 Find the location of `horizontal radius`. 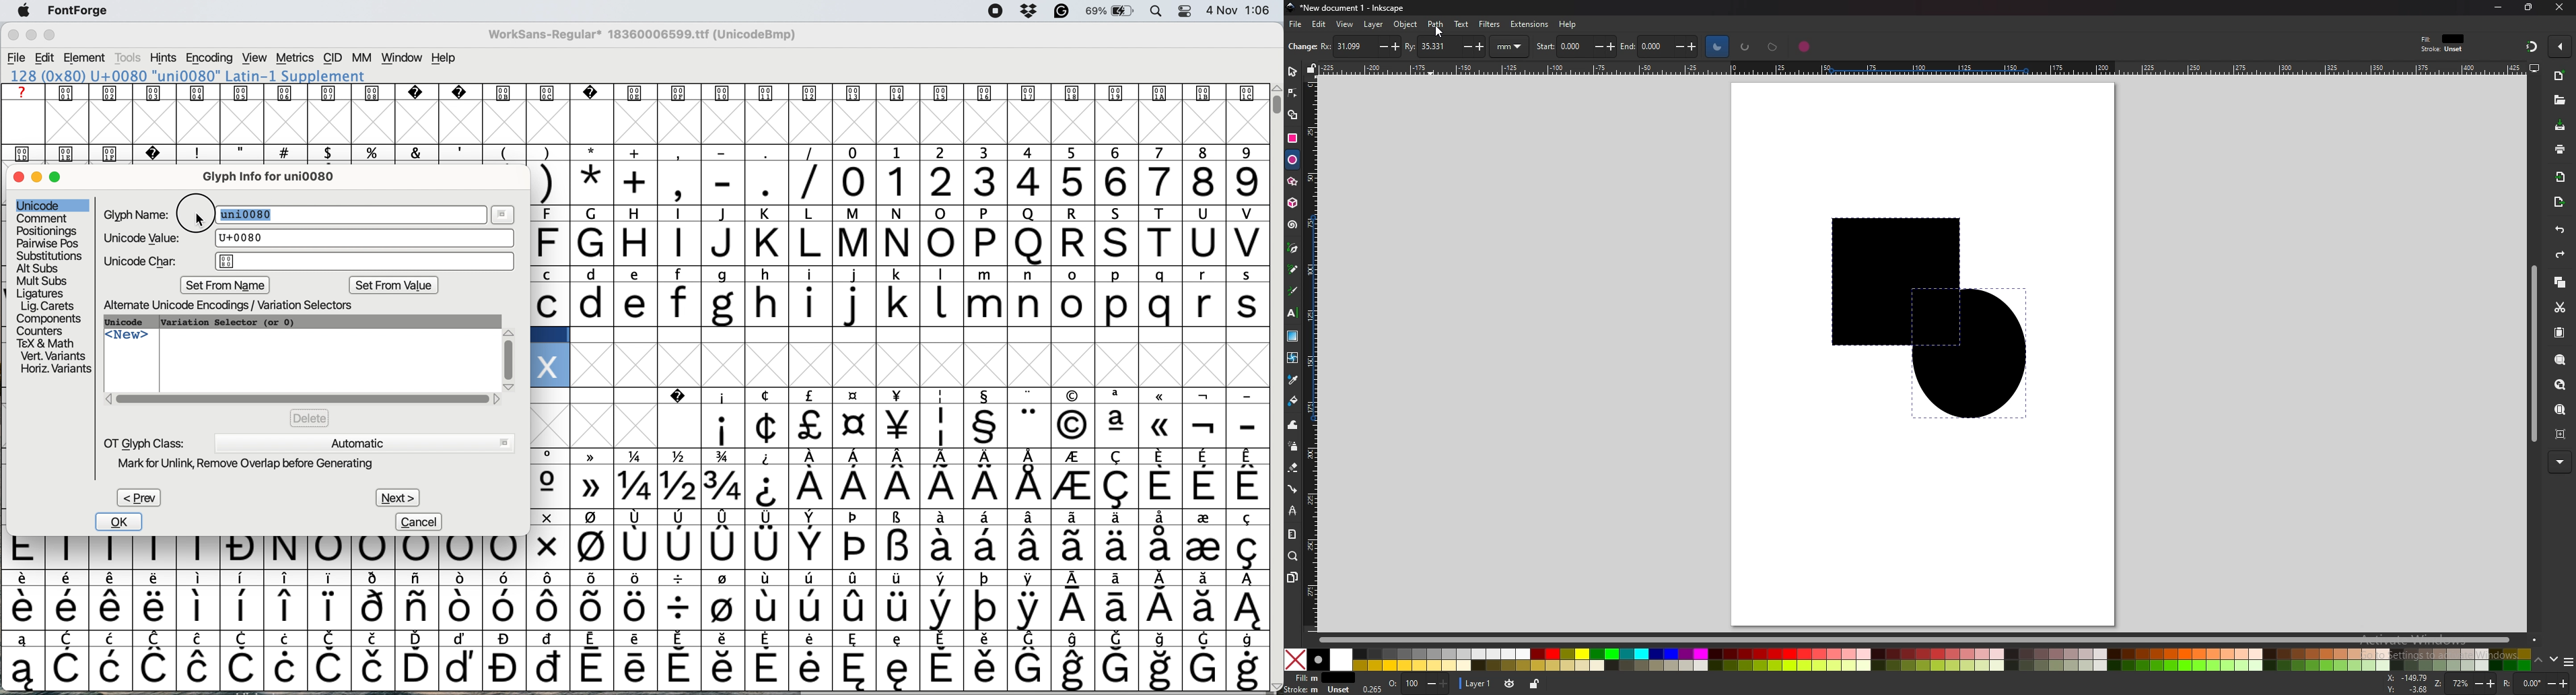

horizontal radius is located at coordinates (1358, 46).